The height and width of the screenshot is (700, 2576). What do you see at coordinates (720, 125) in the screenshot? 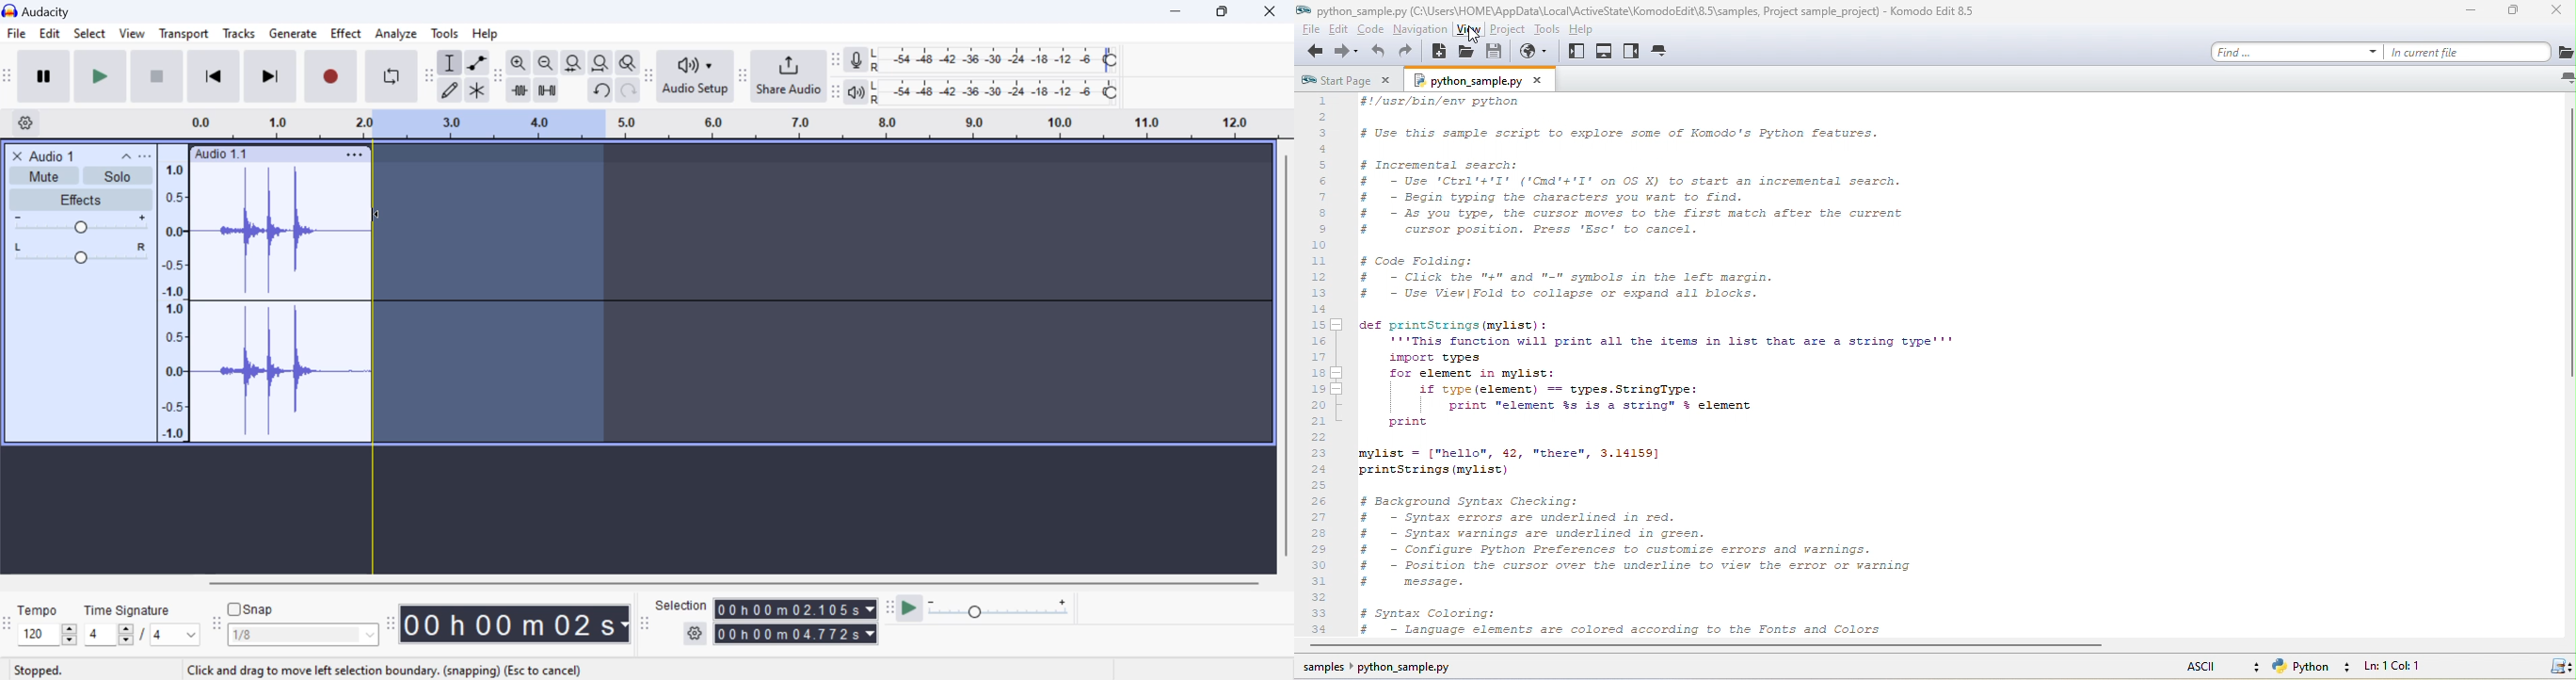
I see `Clip Timeline` at bounding box center [720, 125].